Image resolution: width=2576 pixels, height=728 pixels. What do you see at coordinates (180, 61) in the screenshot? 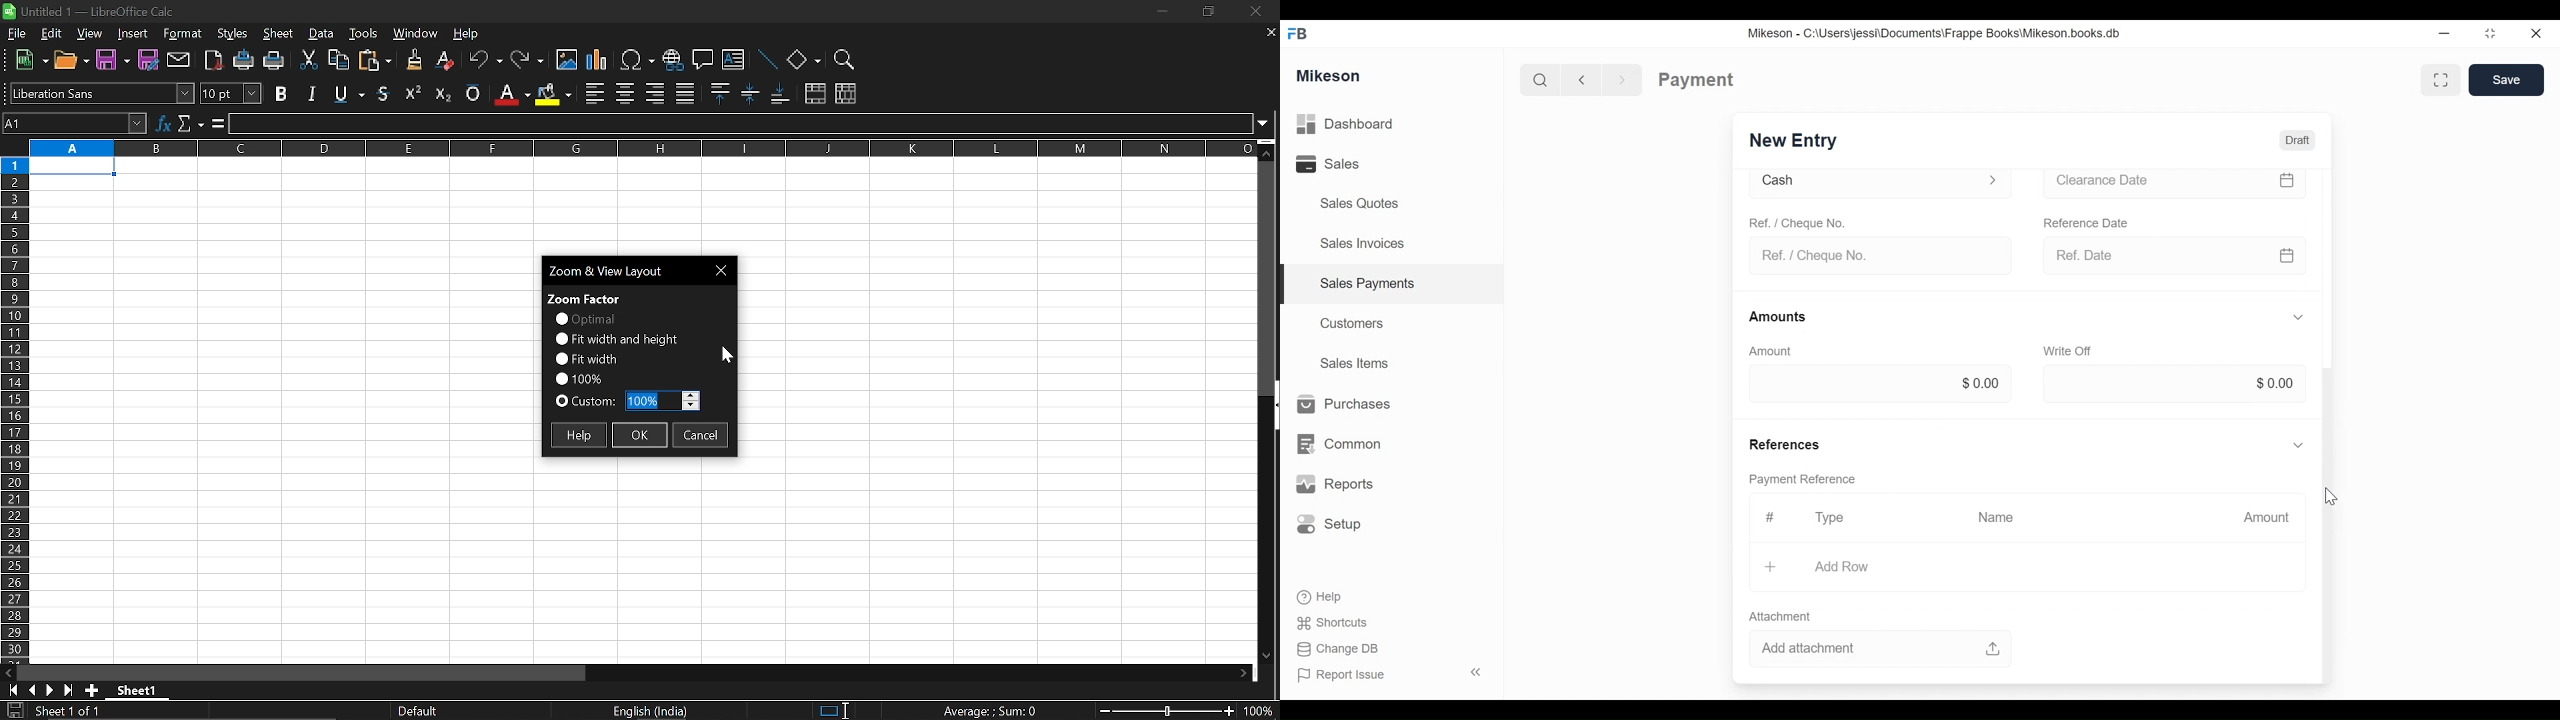
I see `attach` at bounding box center [180, 61].